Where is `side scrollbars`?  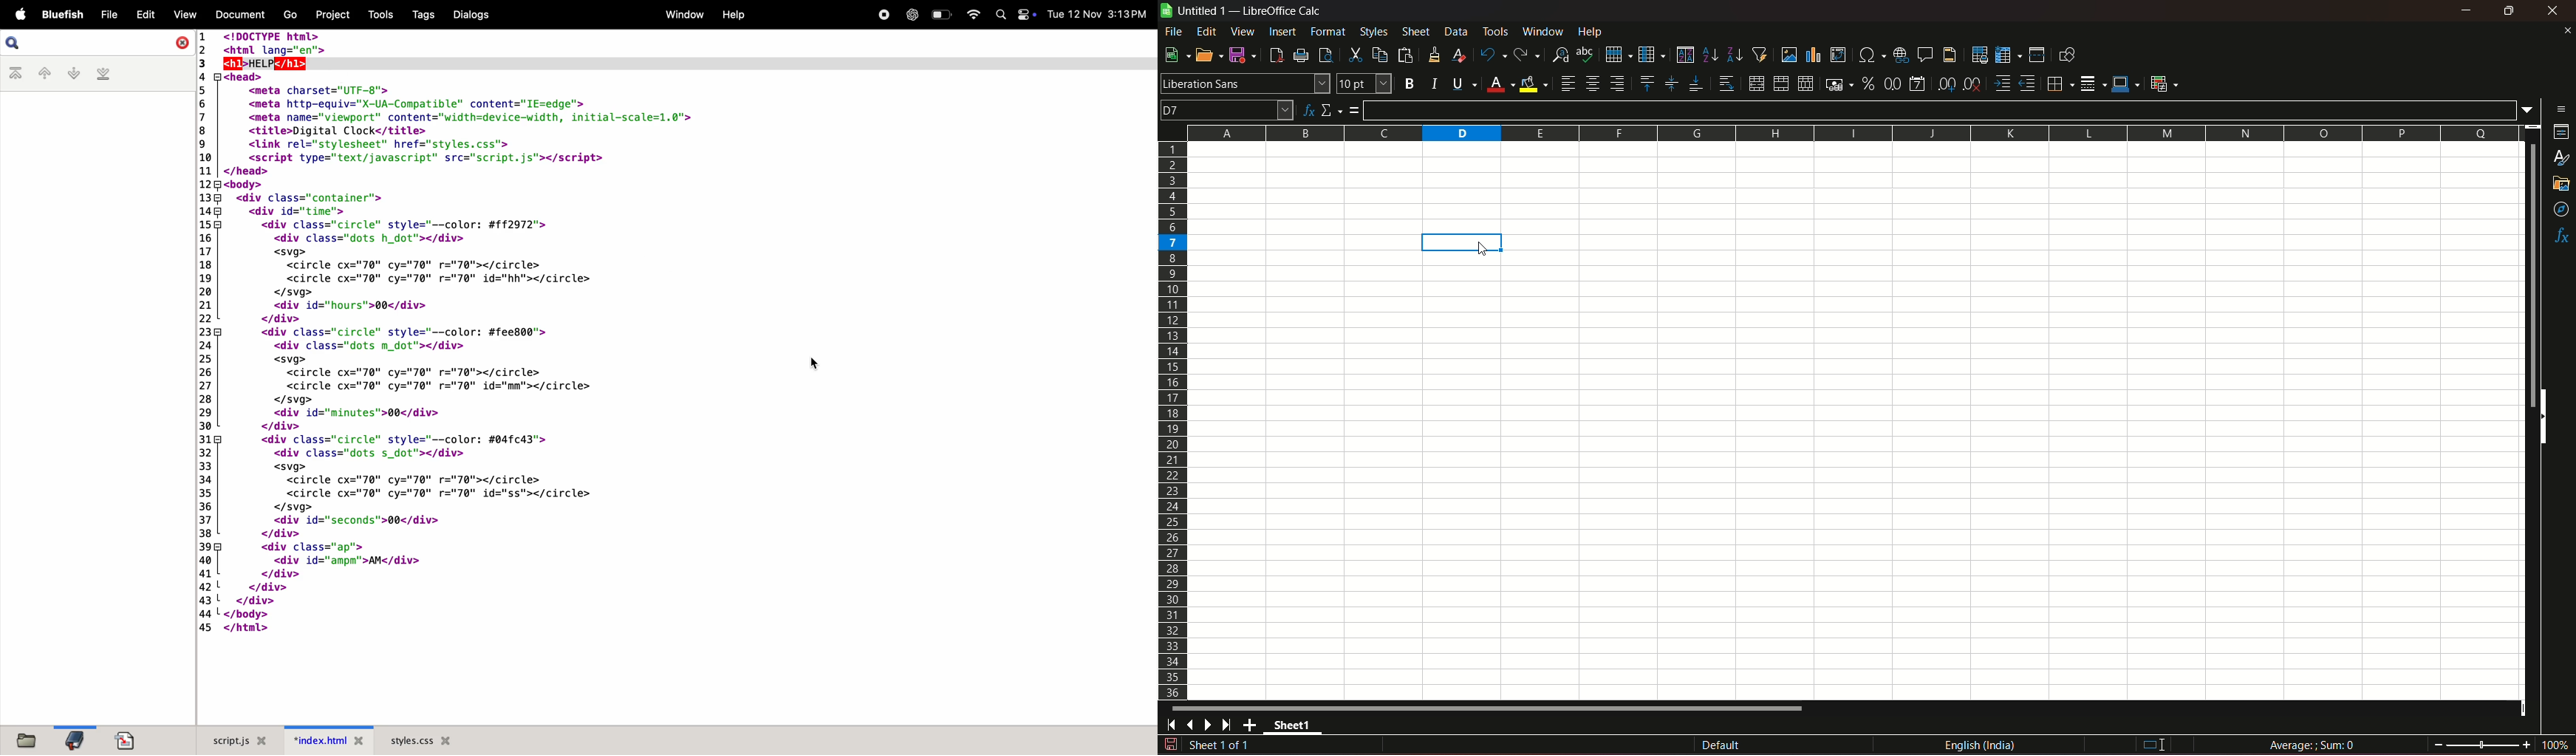 side scrollbars is located at coordinates (2543, 417).